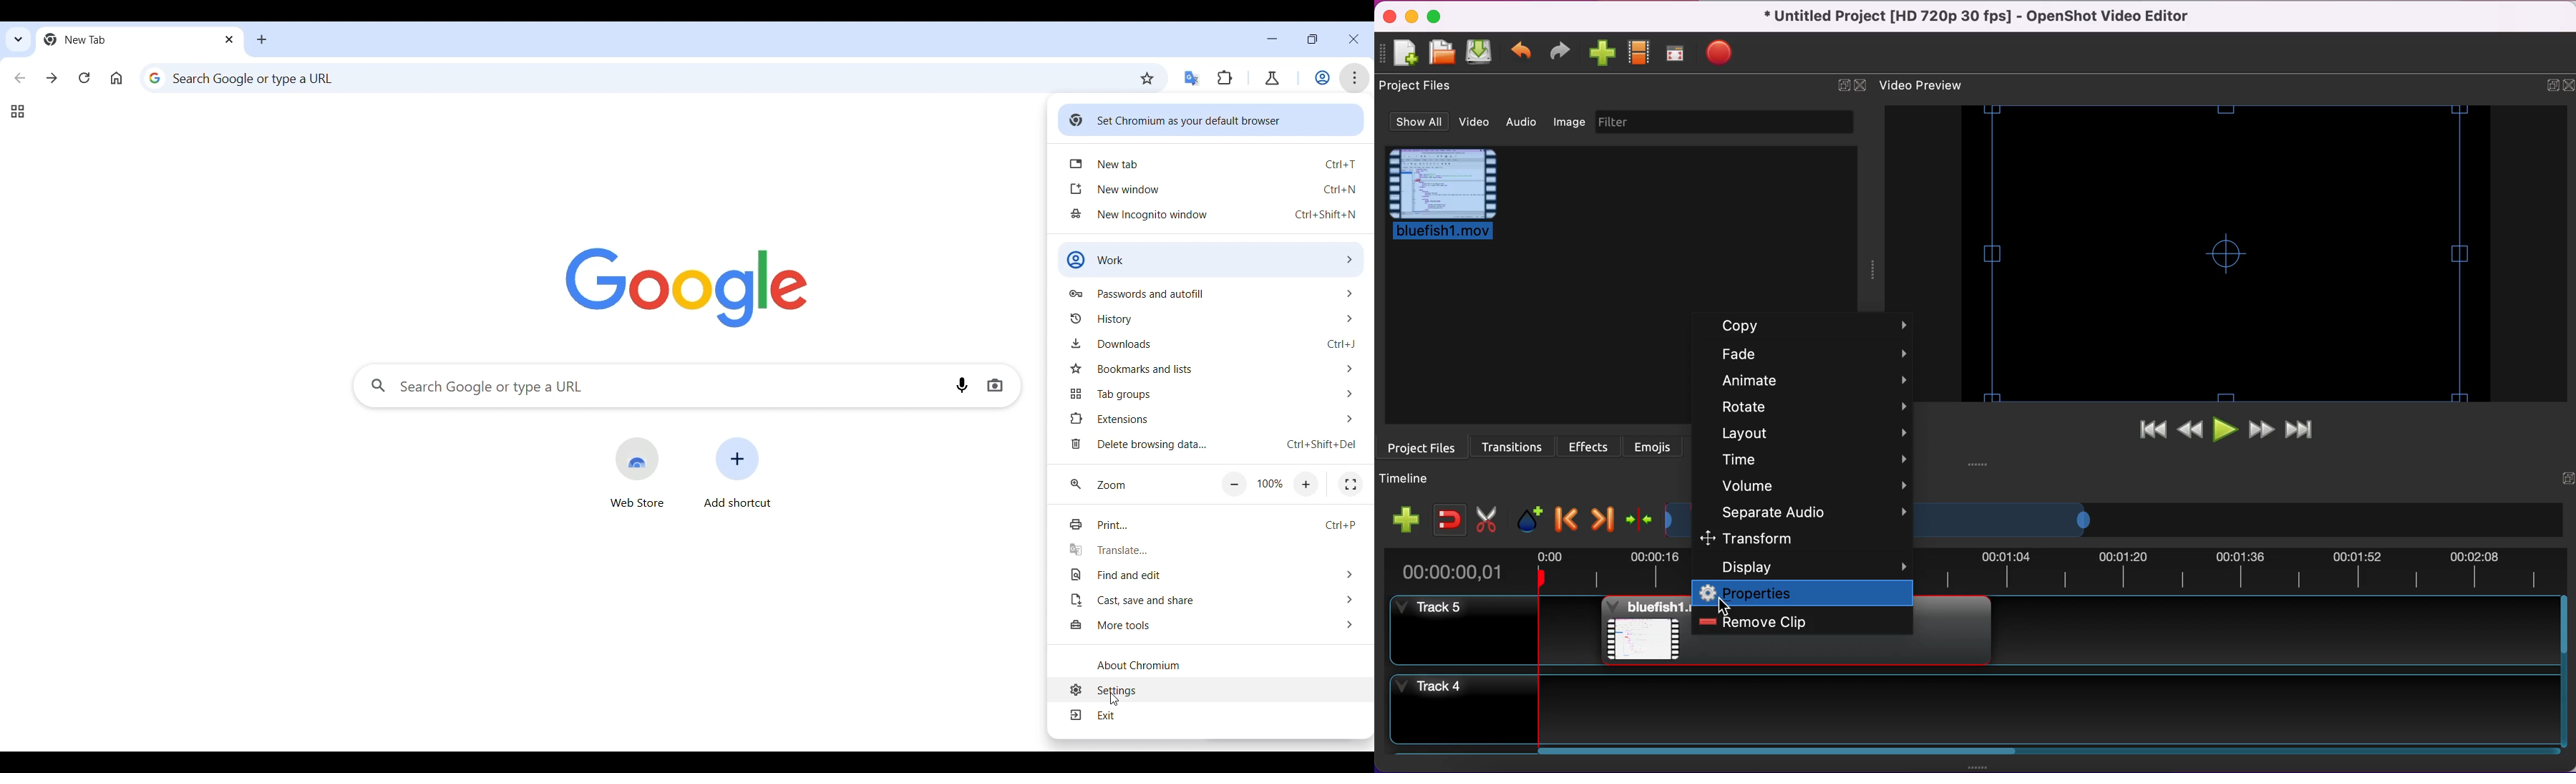 Image resolution: width=2576 pixels, height=784 pixels. Describe the element at coordinates (230, 39) in the screenshot. I see `Close current tab` at that location.